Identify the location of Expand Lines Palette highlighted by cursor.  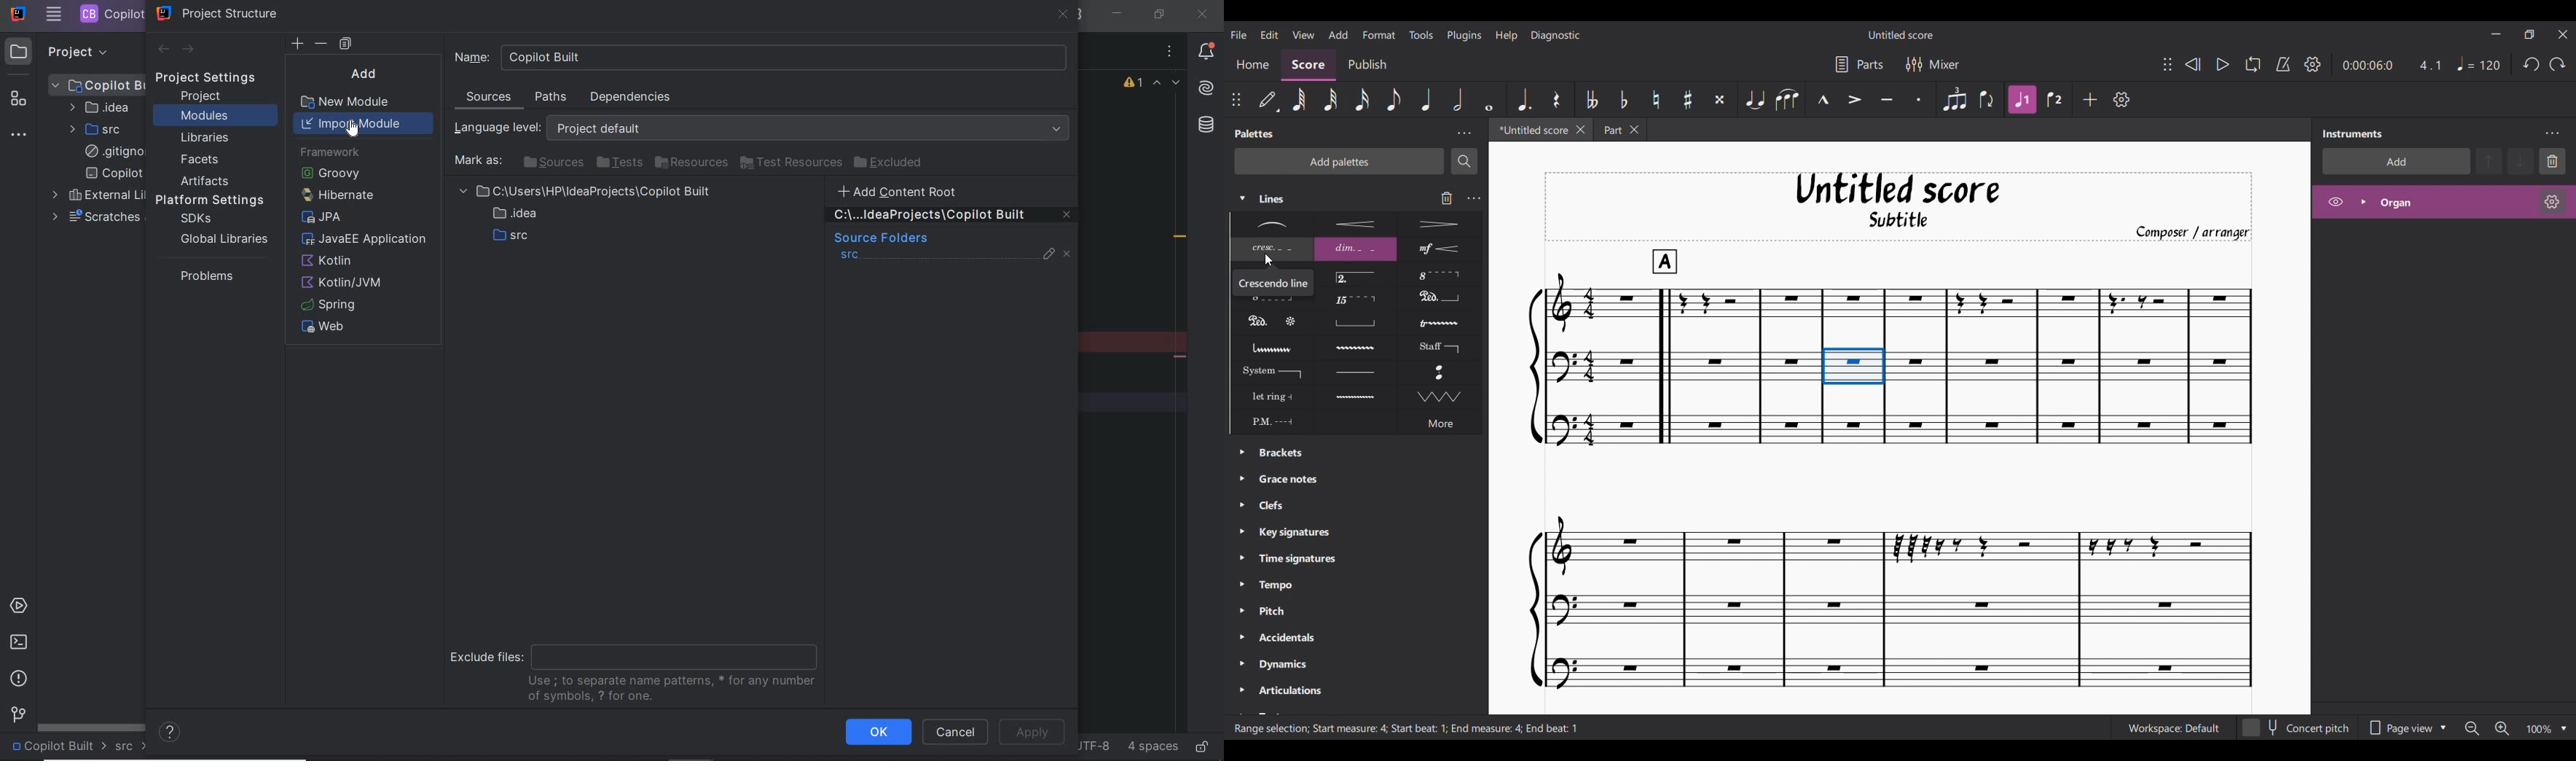
(1243, 198).